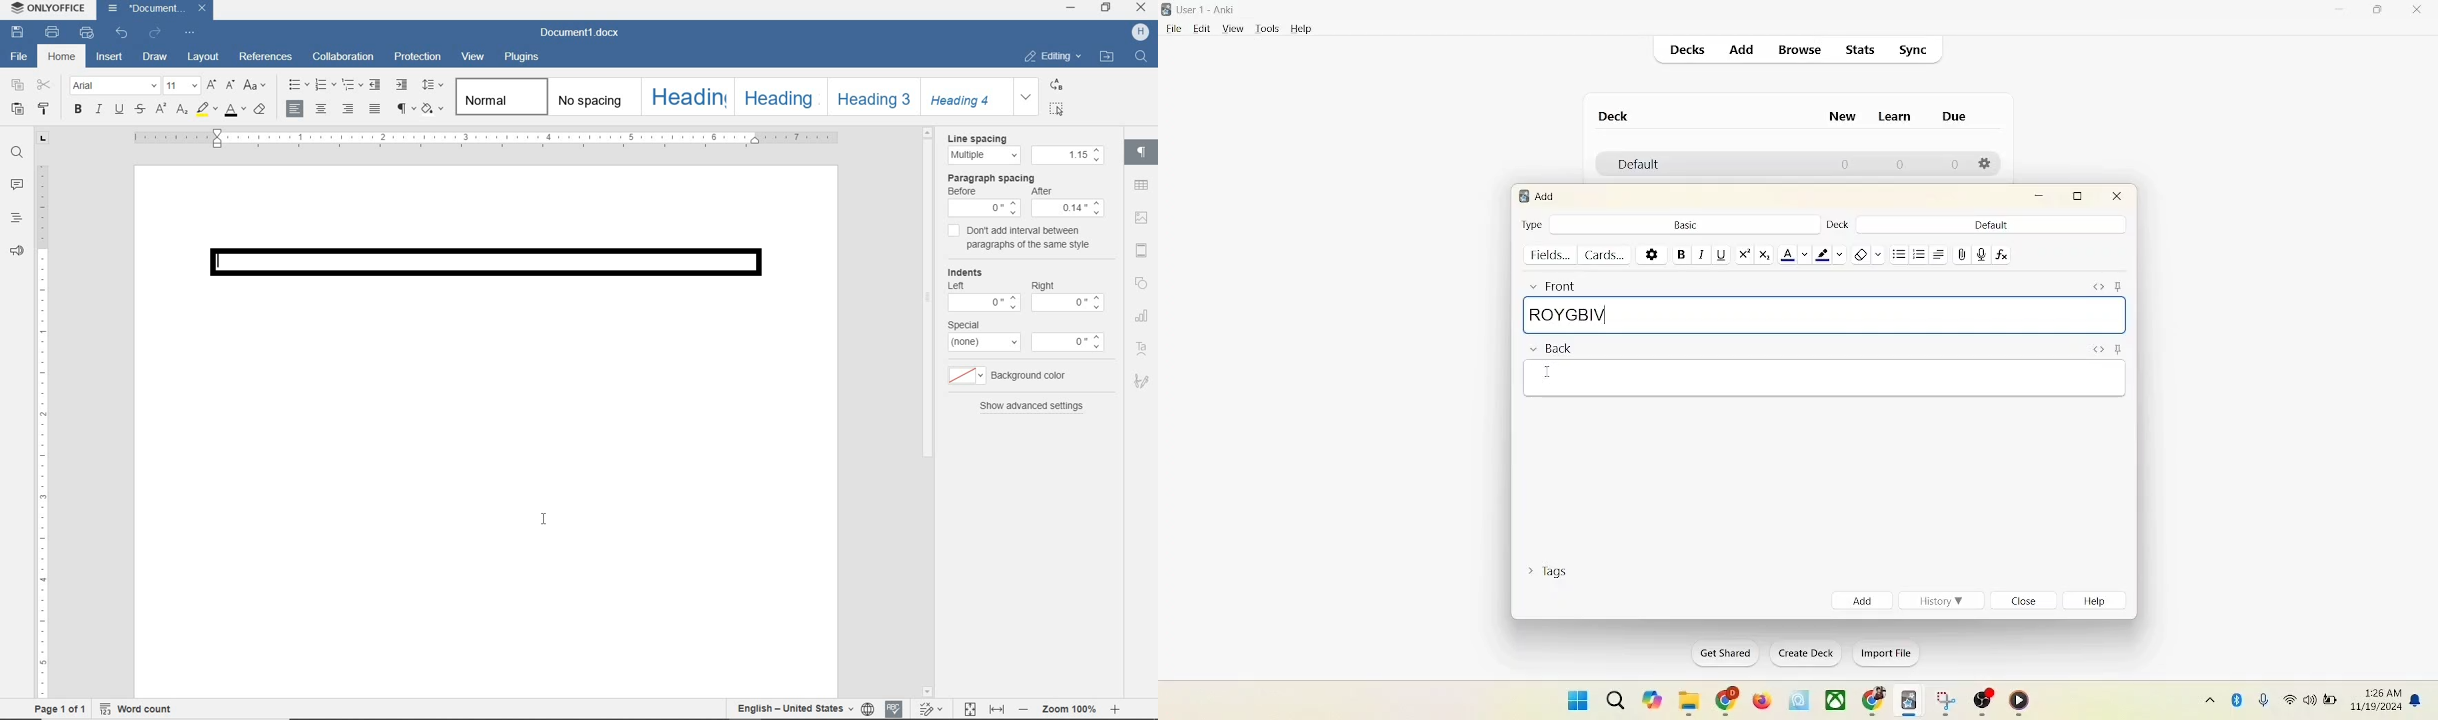  What do you see at coordinates (257, 86) in the screenshot?
I see `change case` at bounding box center [257, 86].